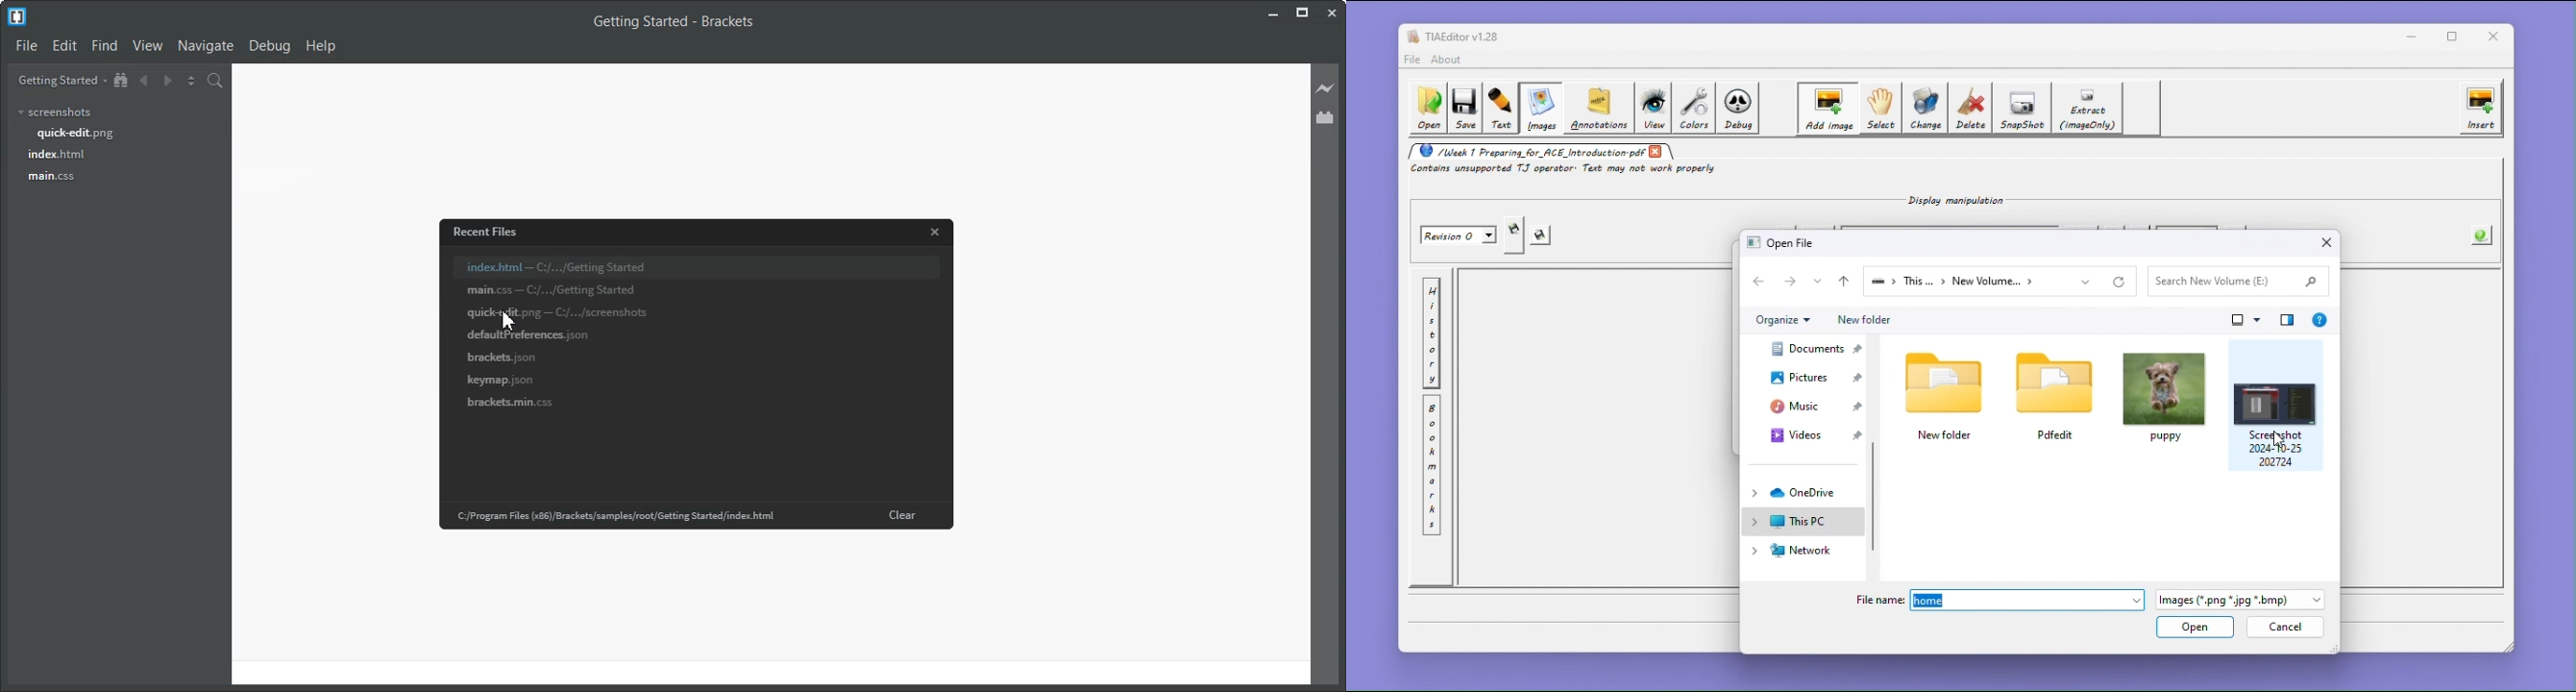 This screenshot has height=700, width=2576. What do you see at coordinates (511, 403) in the screenshot?
I see `brackets.main.css` at bounding box center [511, 403].